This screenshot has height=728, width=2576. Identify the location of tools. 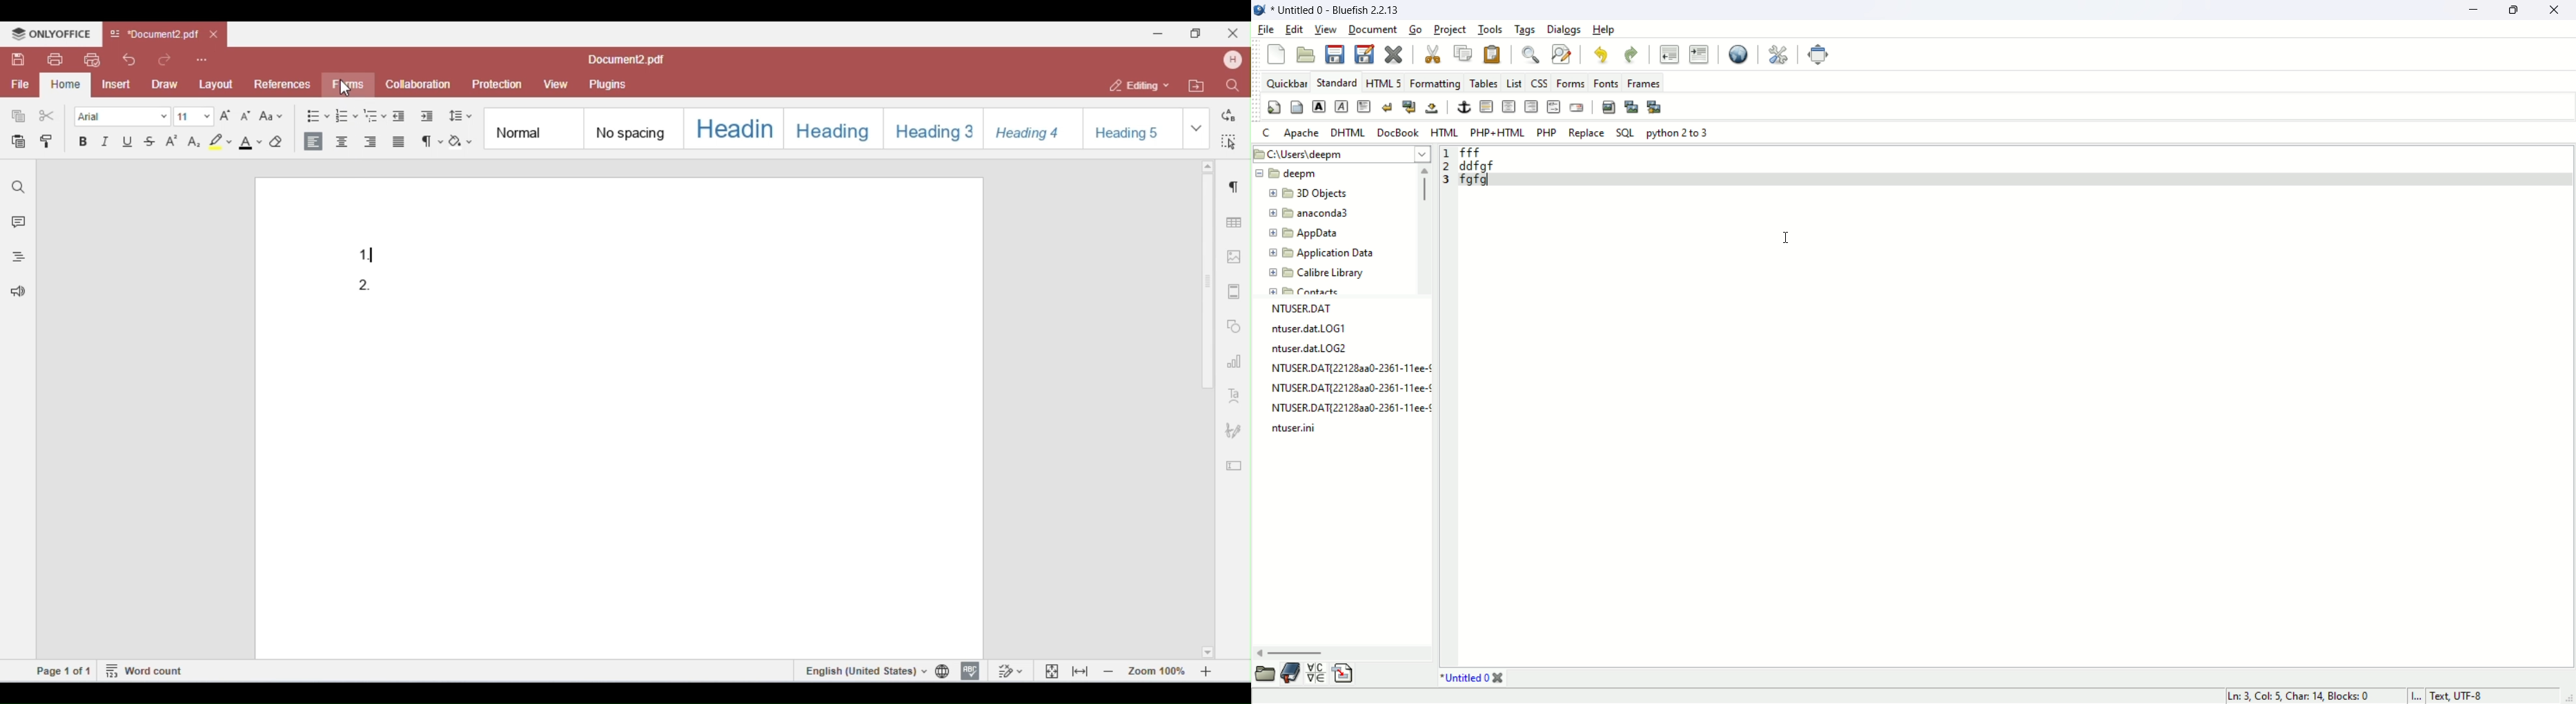
(1489, 30).